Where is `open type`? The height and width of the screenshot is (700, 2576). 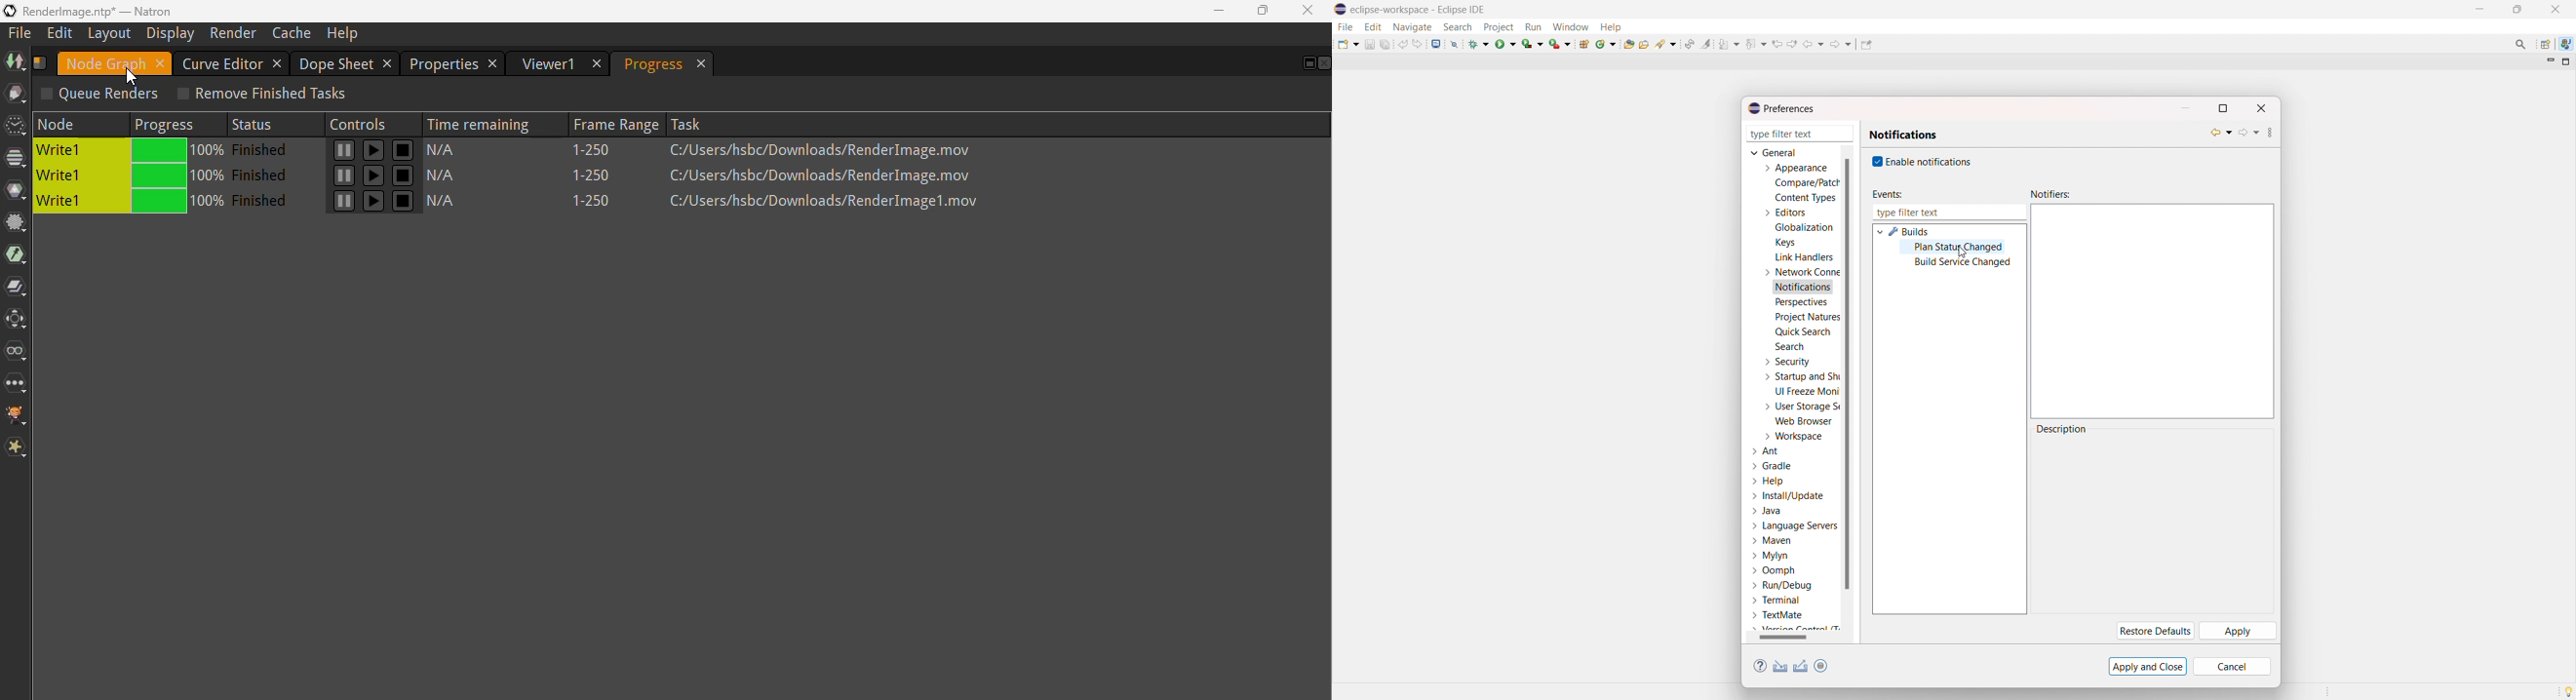 open type is located at coordinates (1629, 43).